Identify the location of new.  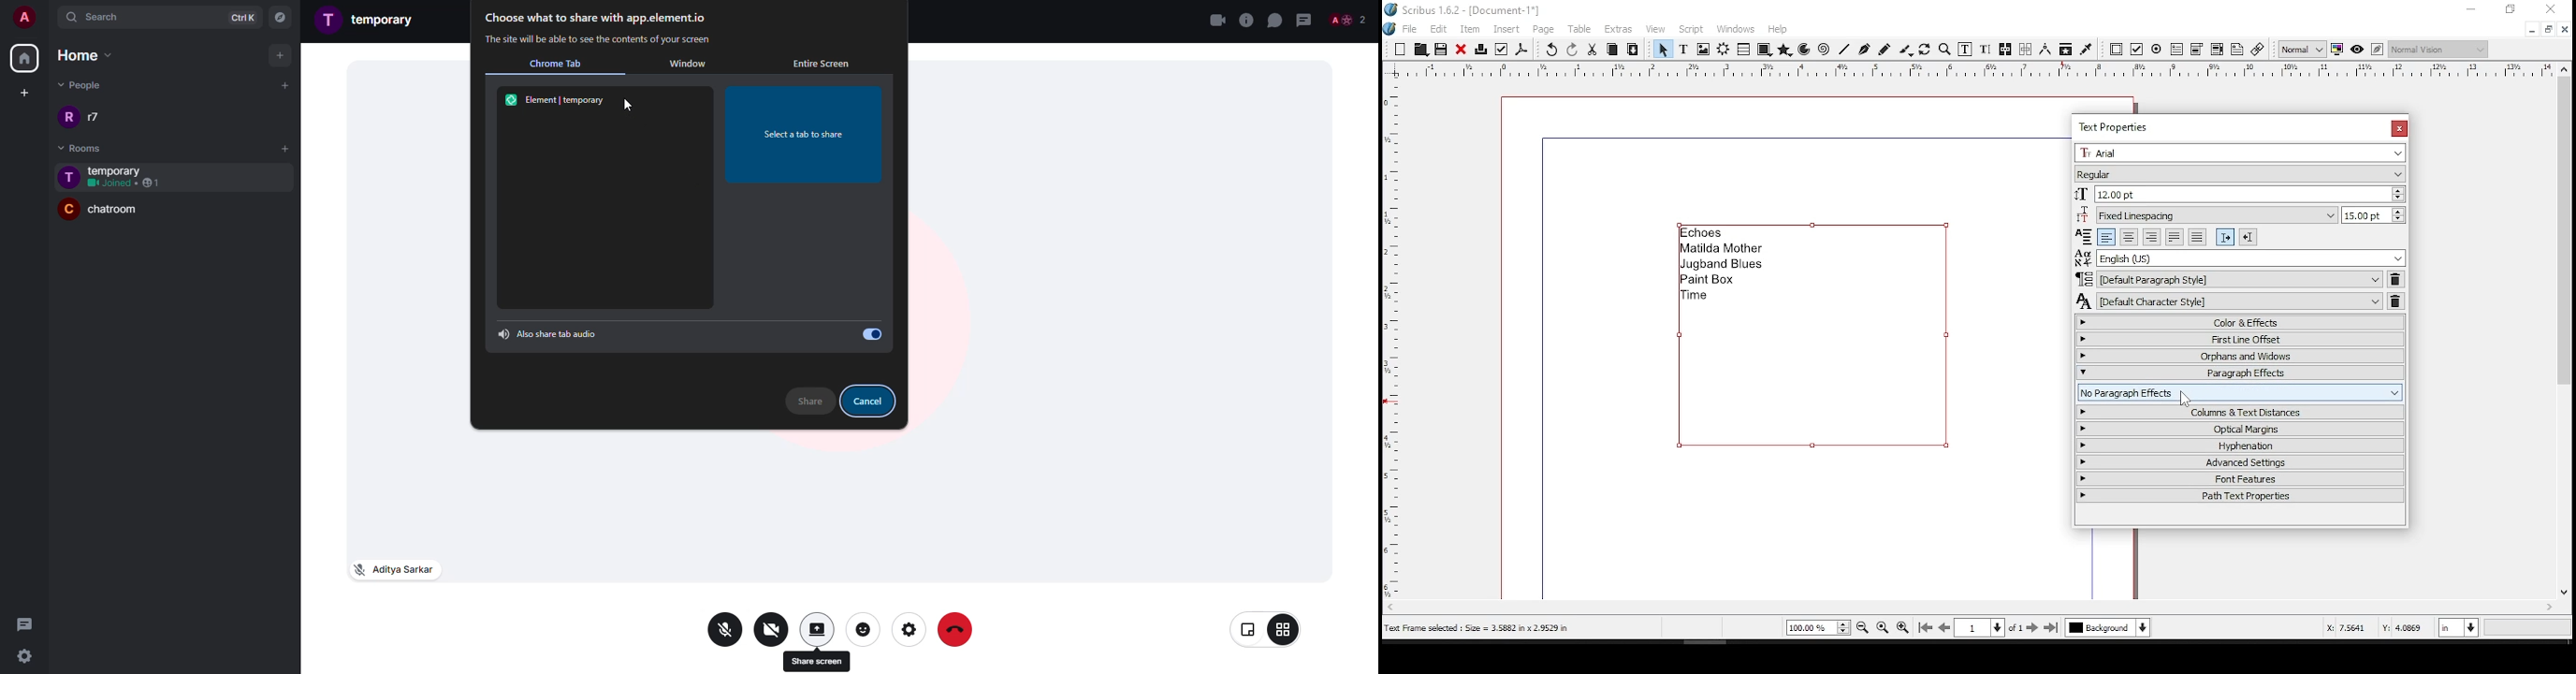
(1400, 49).